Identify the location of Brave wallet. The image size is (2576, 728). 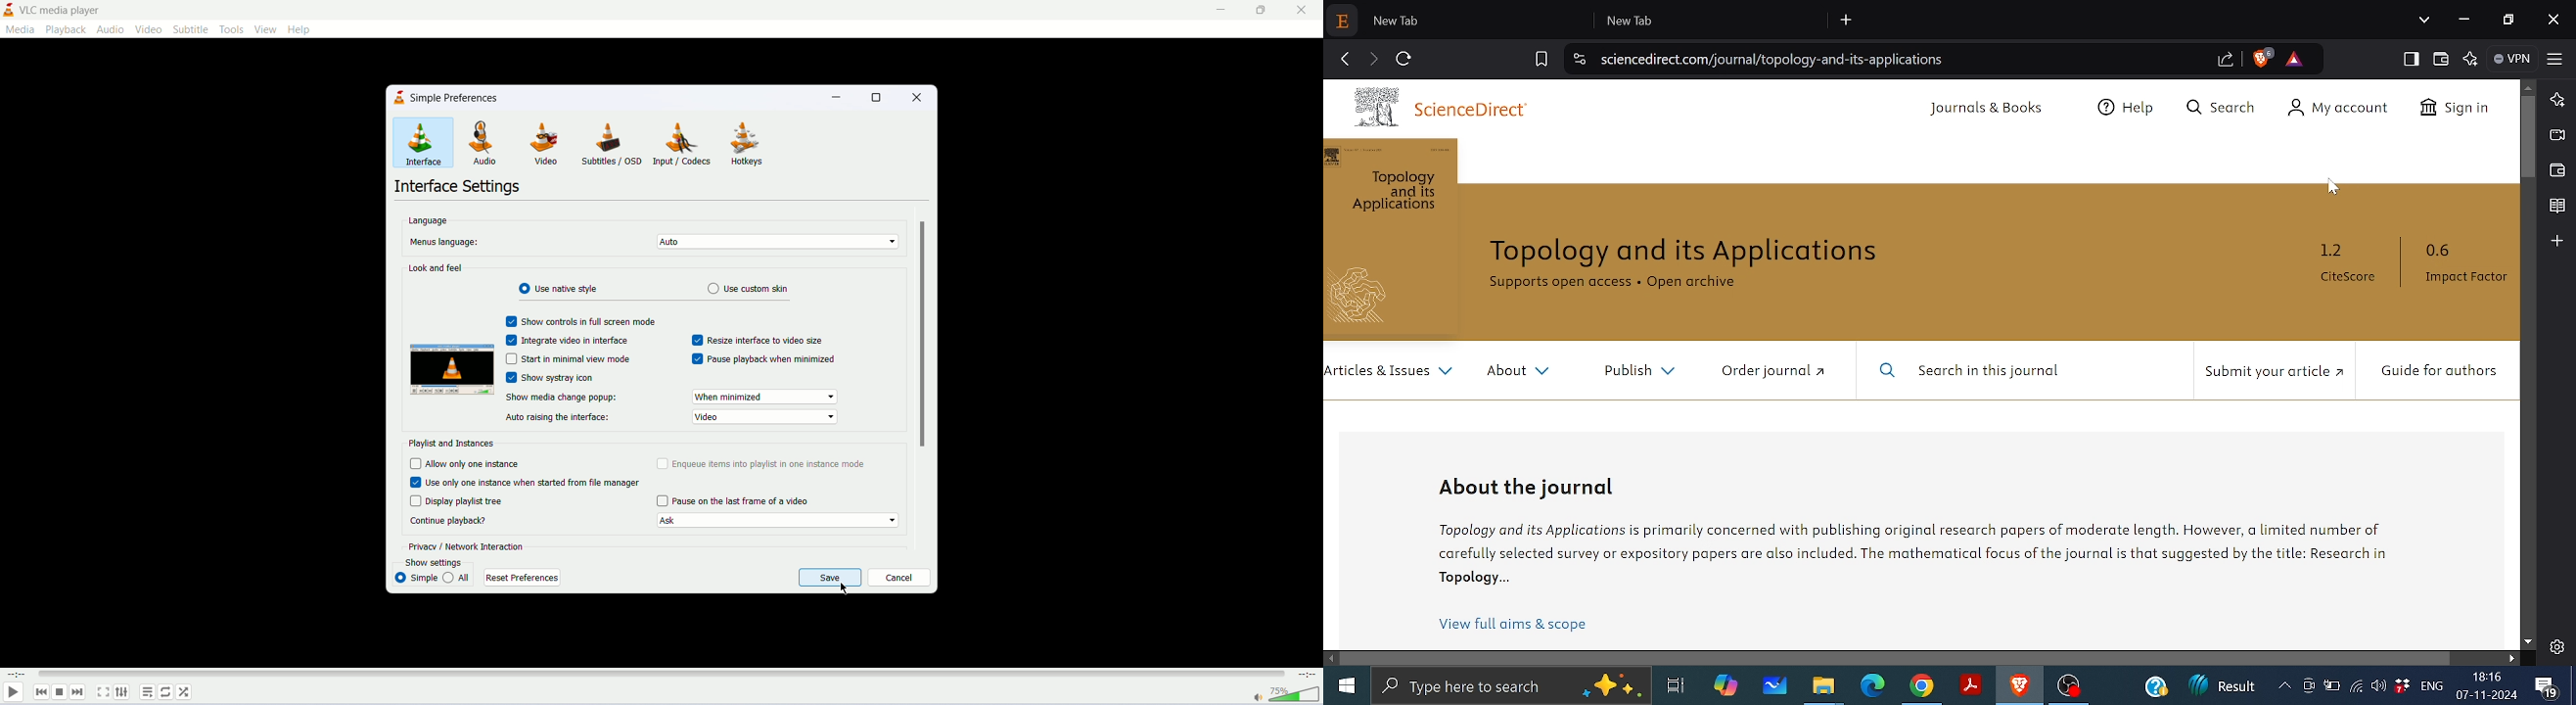
(2555, 170).